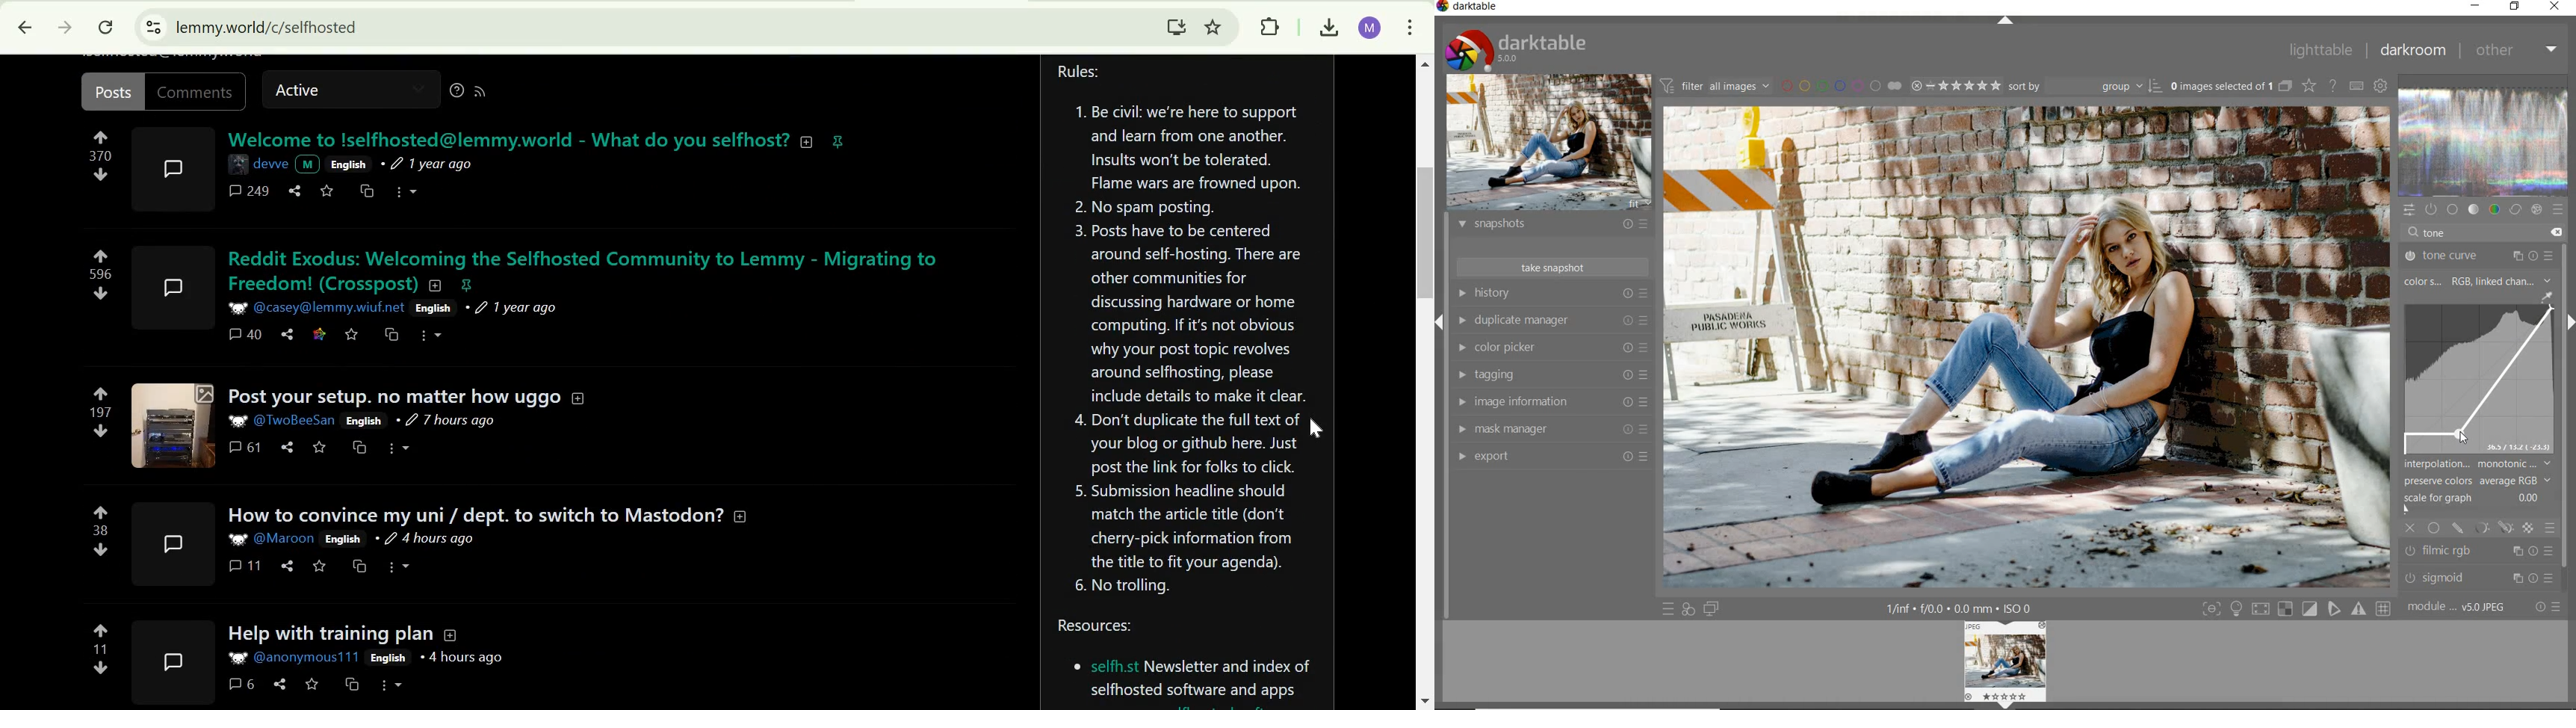  What do you see at coordinates (2547, 296) in the screenshot?
I see `pick gui color from image` at bounding box center [2547, 296].